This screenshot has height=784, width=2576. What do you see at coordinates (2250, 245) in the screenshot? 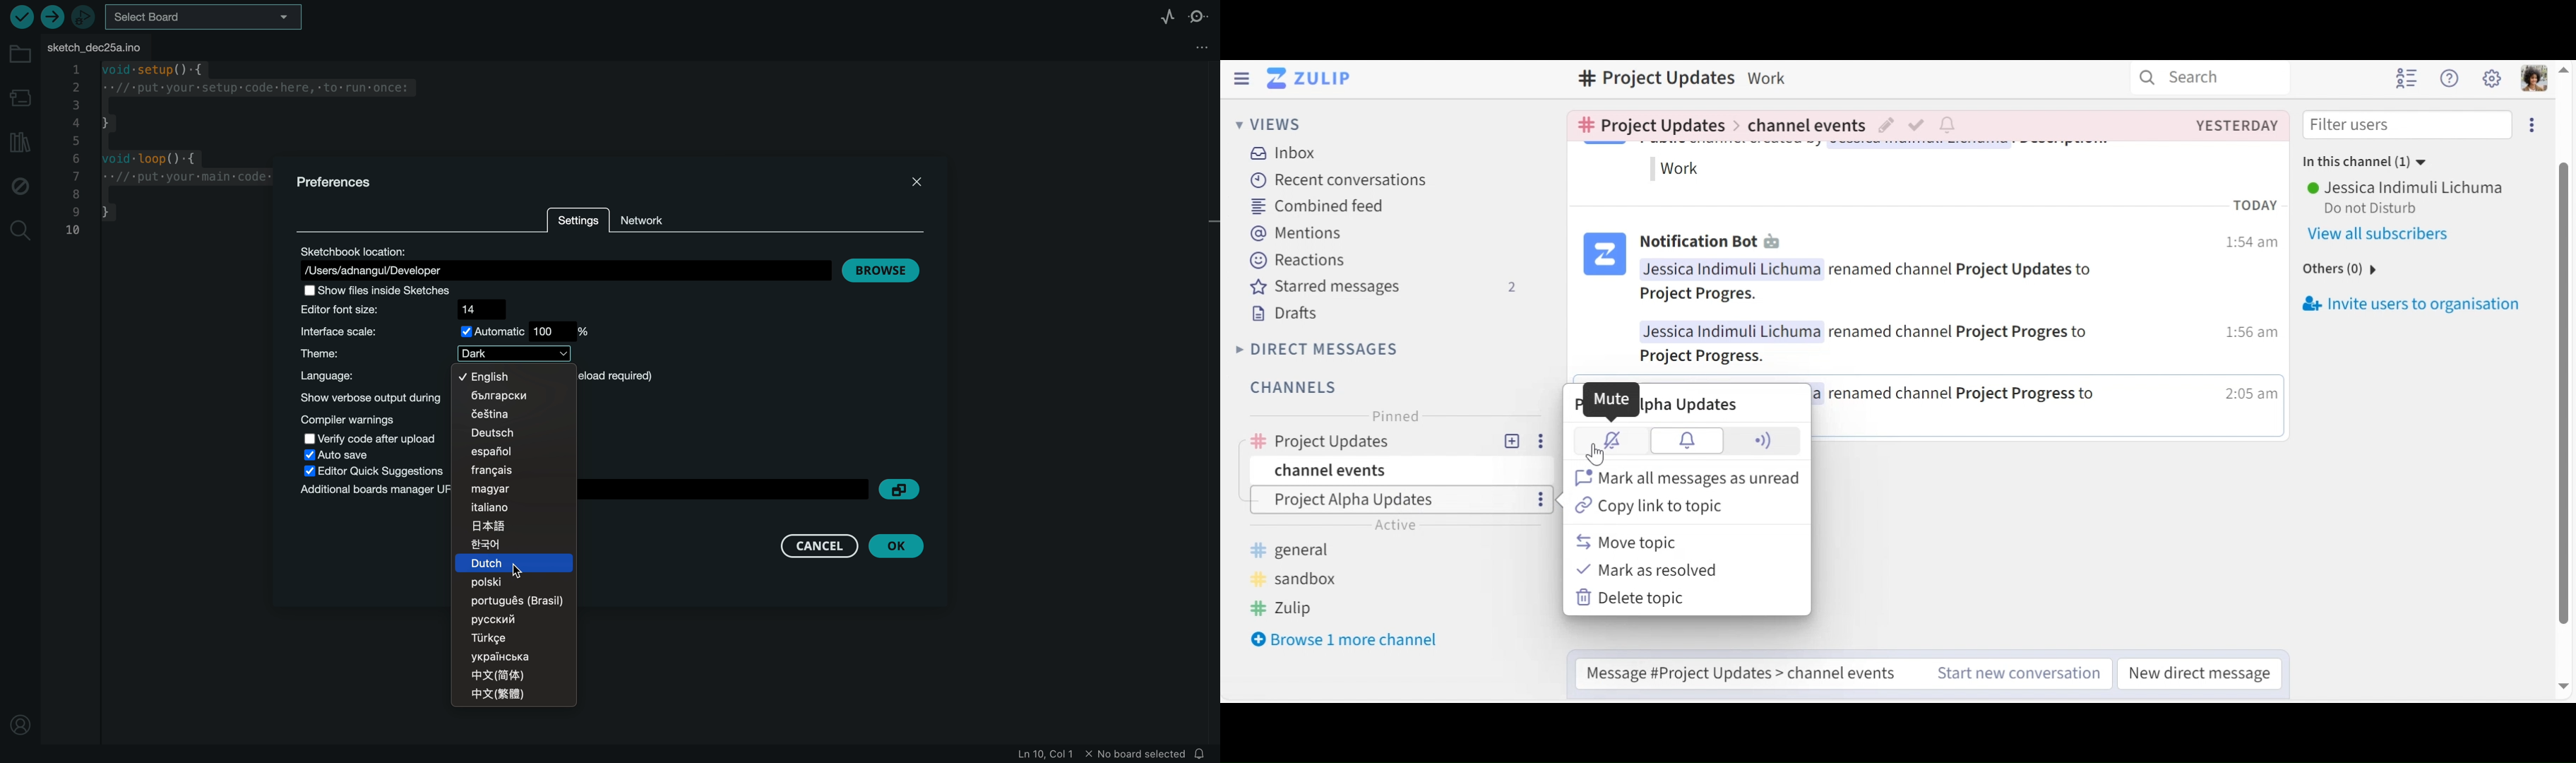
I see `1:54 am` at bounding box center [2250, 245].